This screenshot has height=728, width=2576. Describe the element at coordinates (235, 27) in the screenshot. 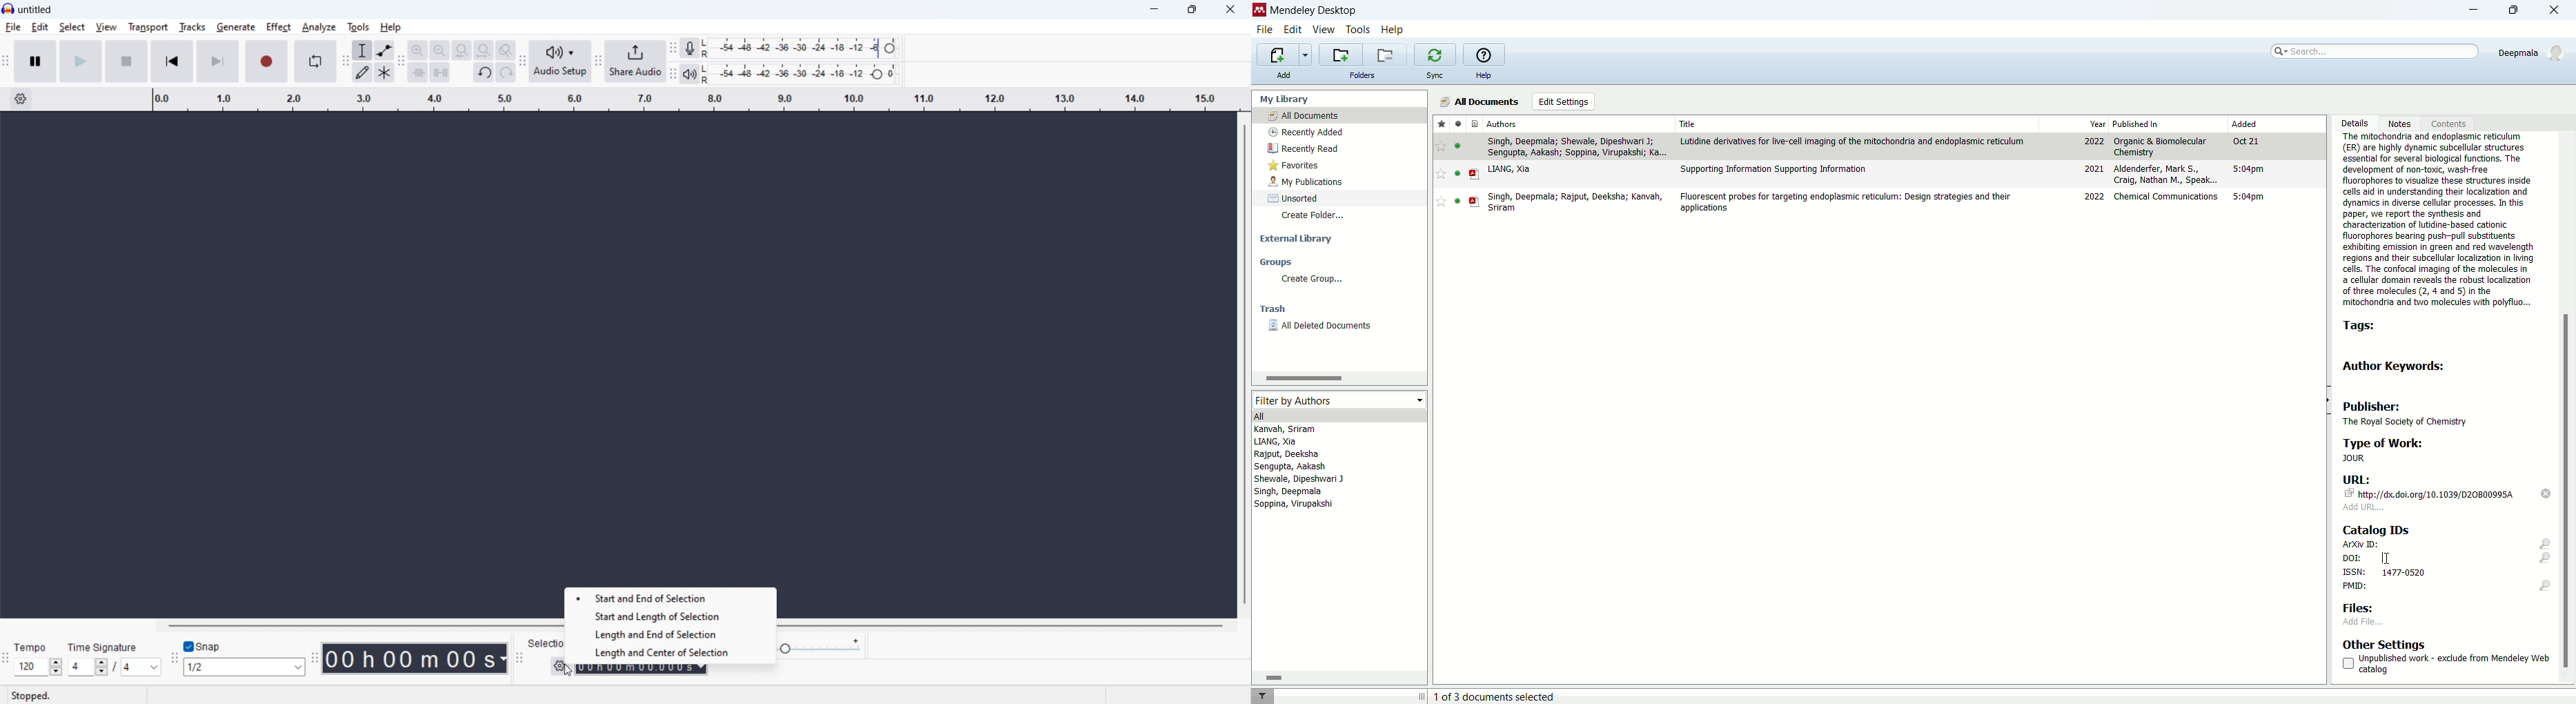

I see `generate` at that location.